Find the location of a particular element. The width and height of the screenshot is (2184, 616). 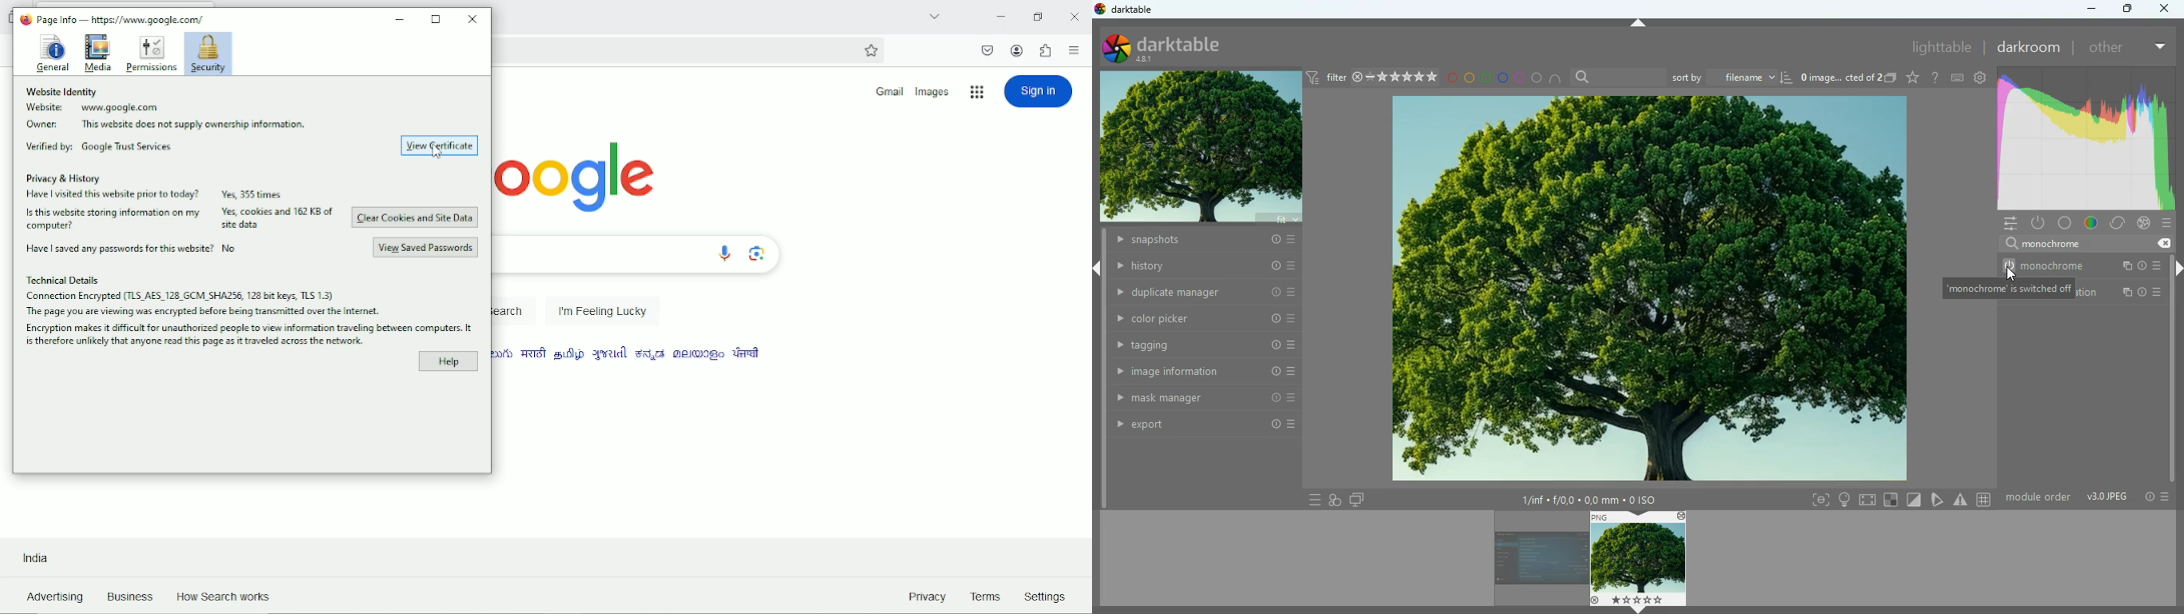

menu is located at coordinates (2007, 224).